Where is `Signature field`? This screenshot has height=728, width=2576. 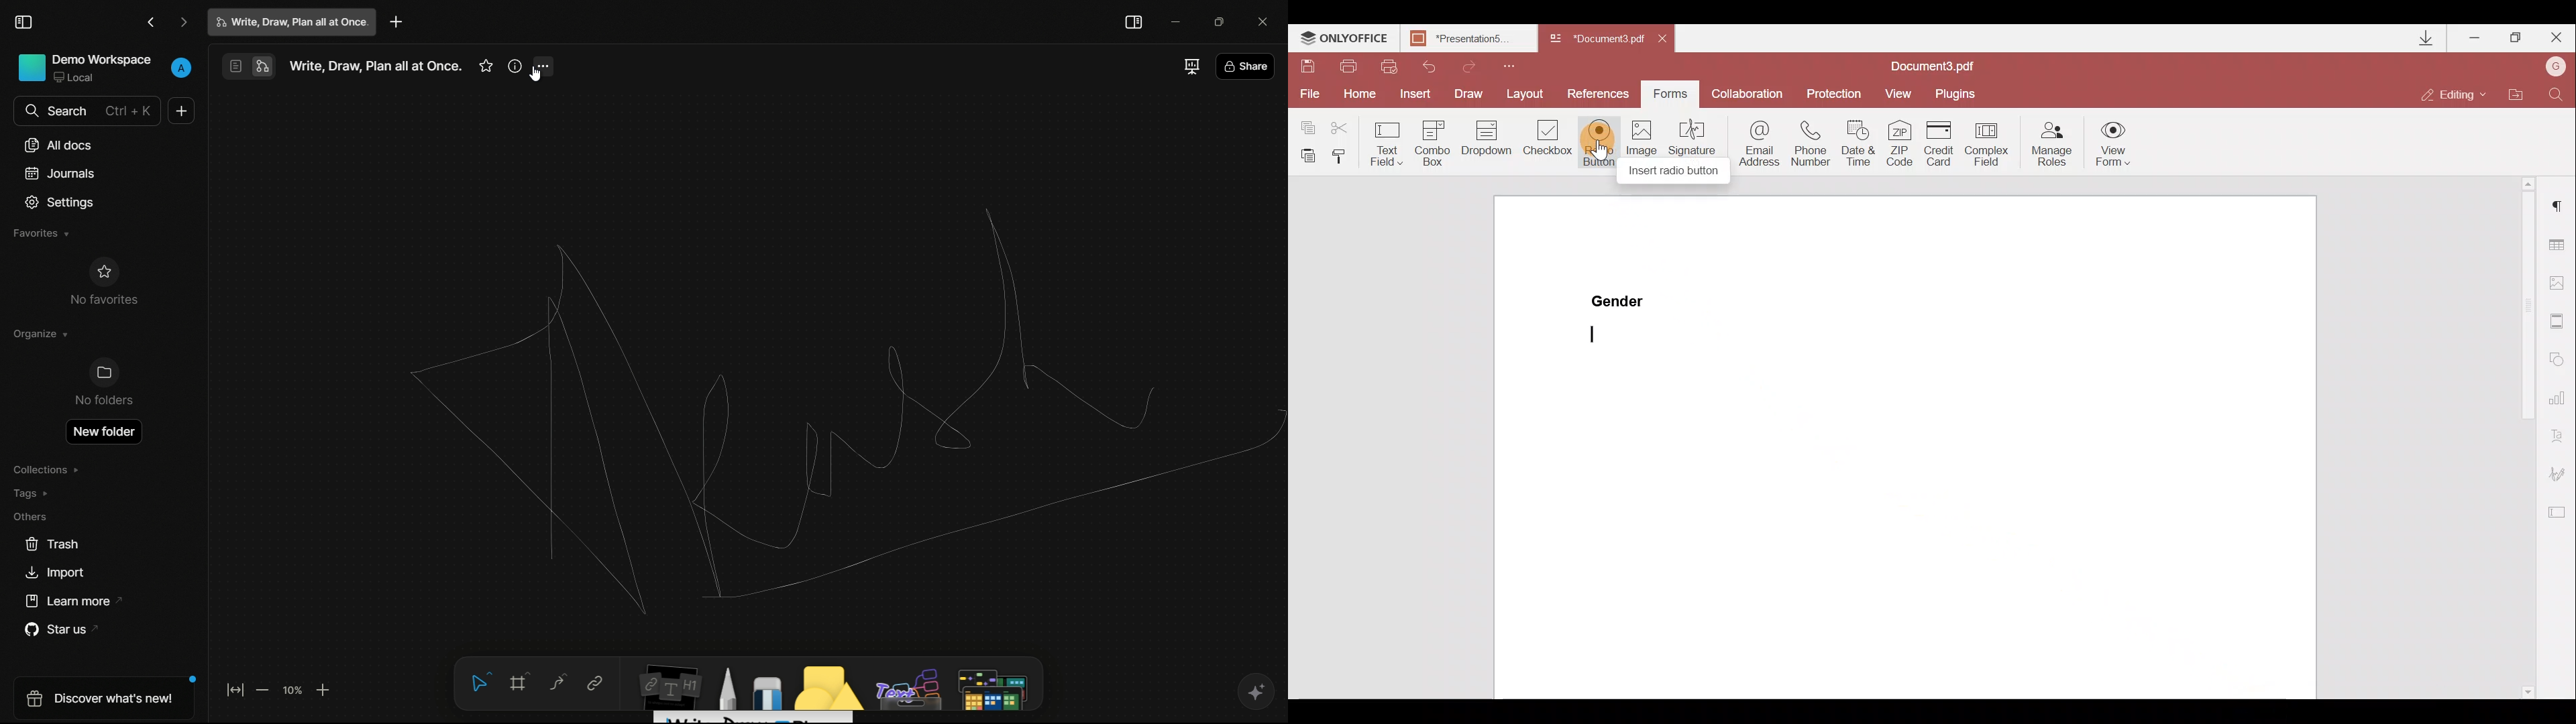
Signature field is located at coordinates (1696, 149).